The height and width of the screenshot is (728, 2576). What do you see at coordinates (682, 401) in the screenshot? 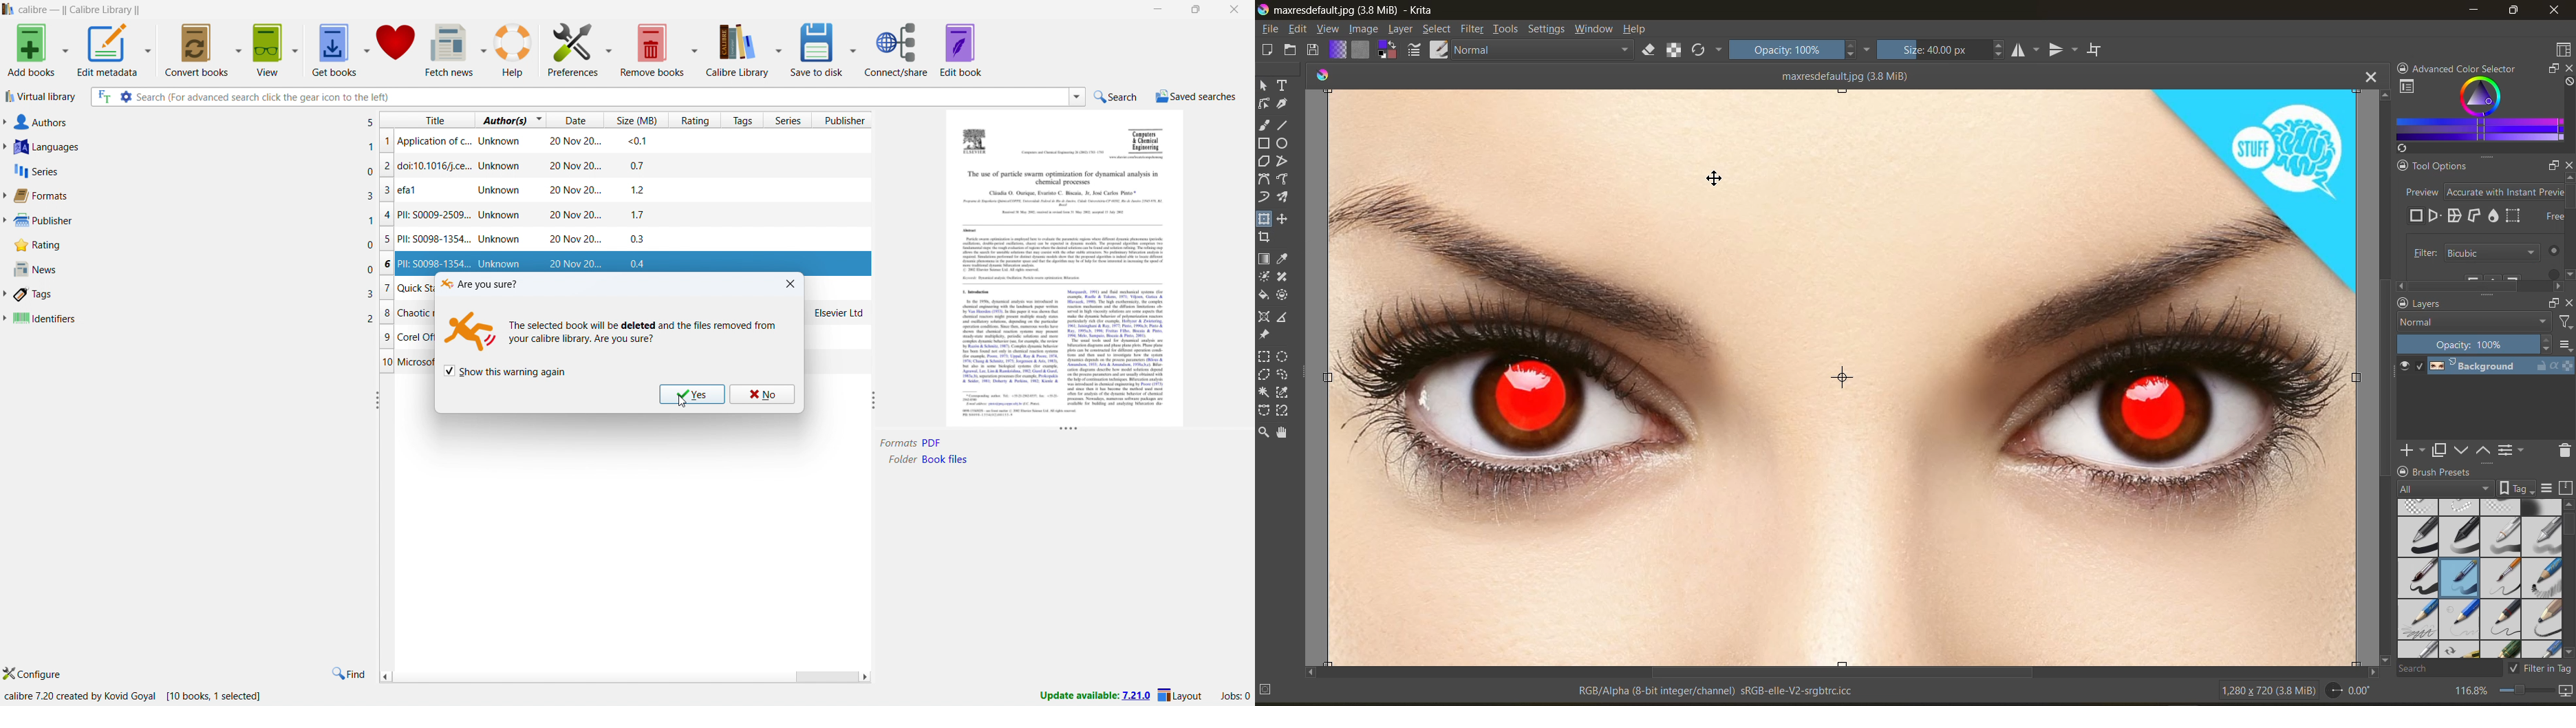
I see `Cursor` at bounding box center [682, 401].